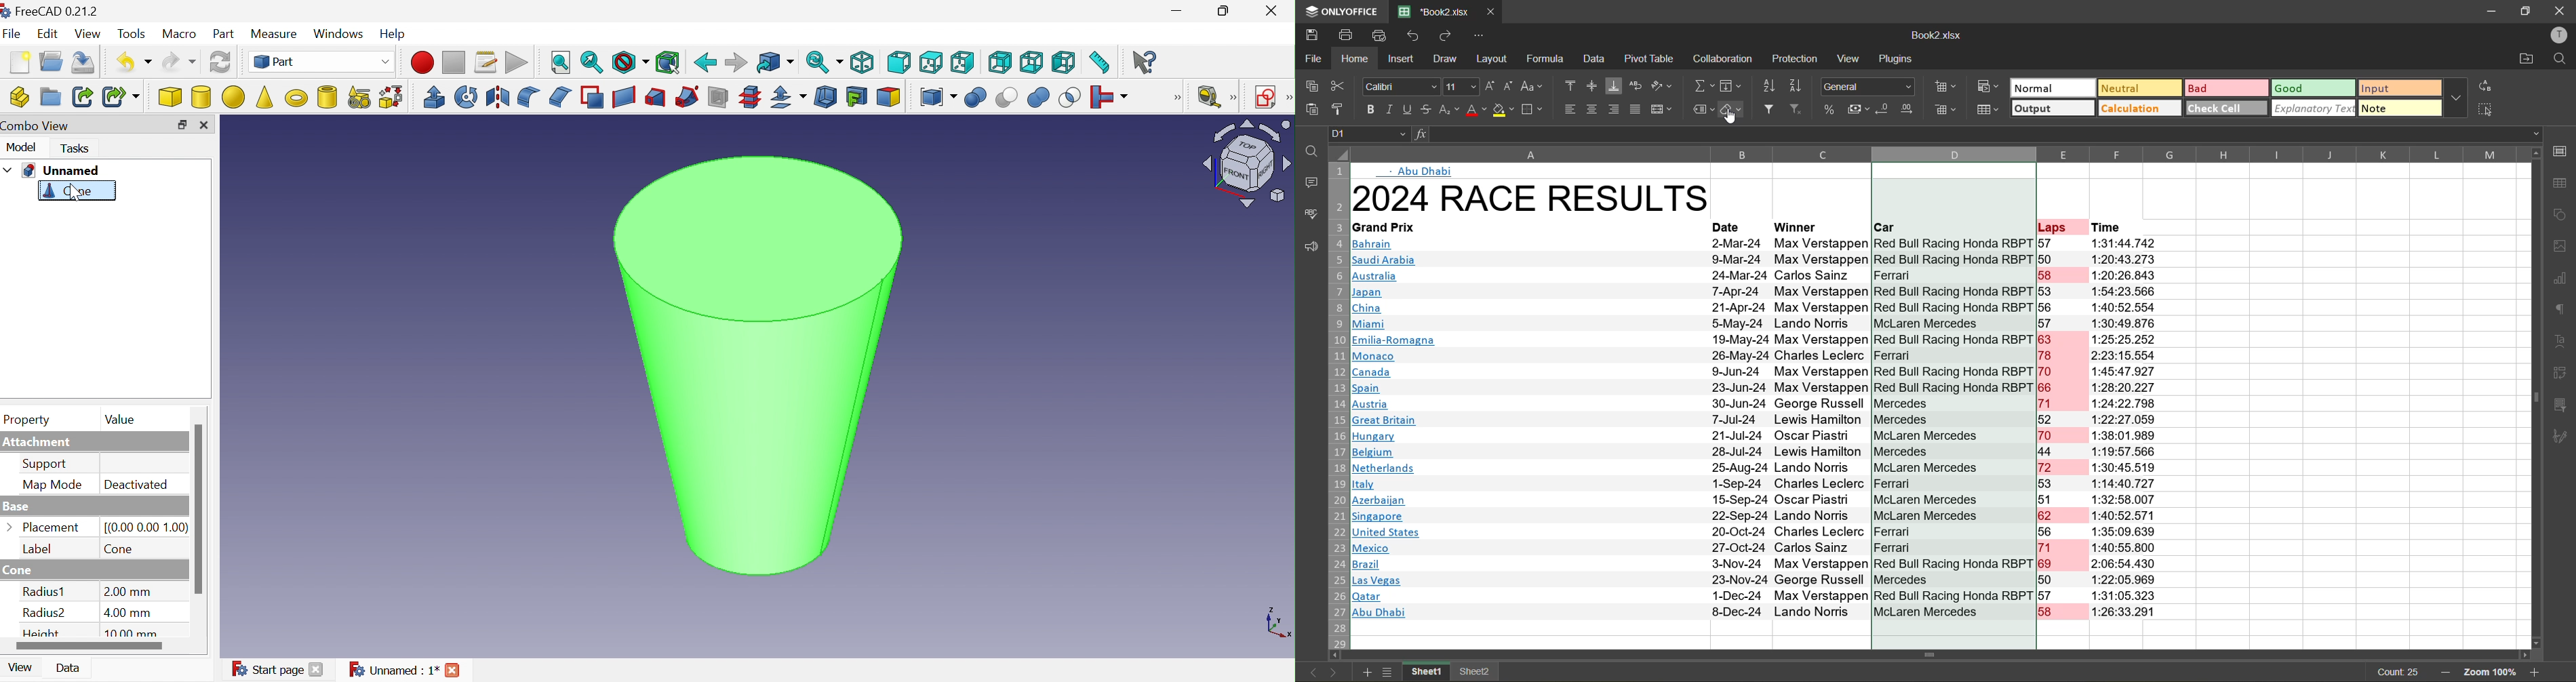  I want to click on Macro, so click(180, 35).